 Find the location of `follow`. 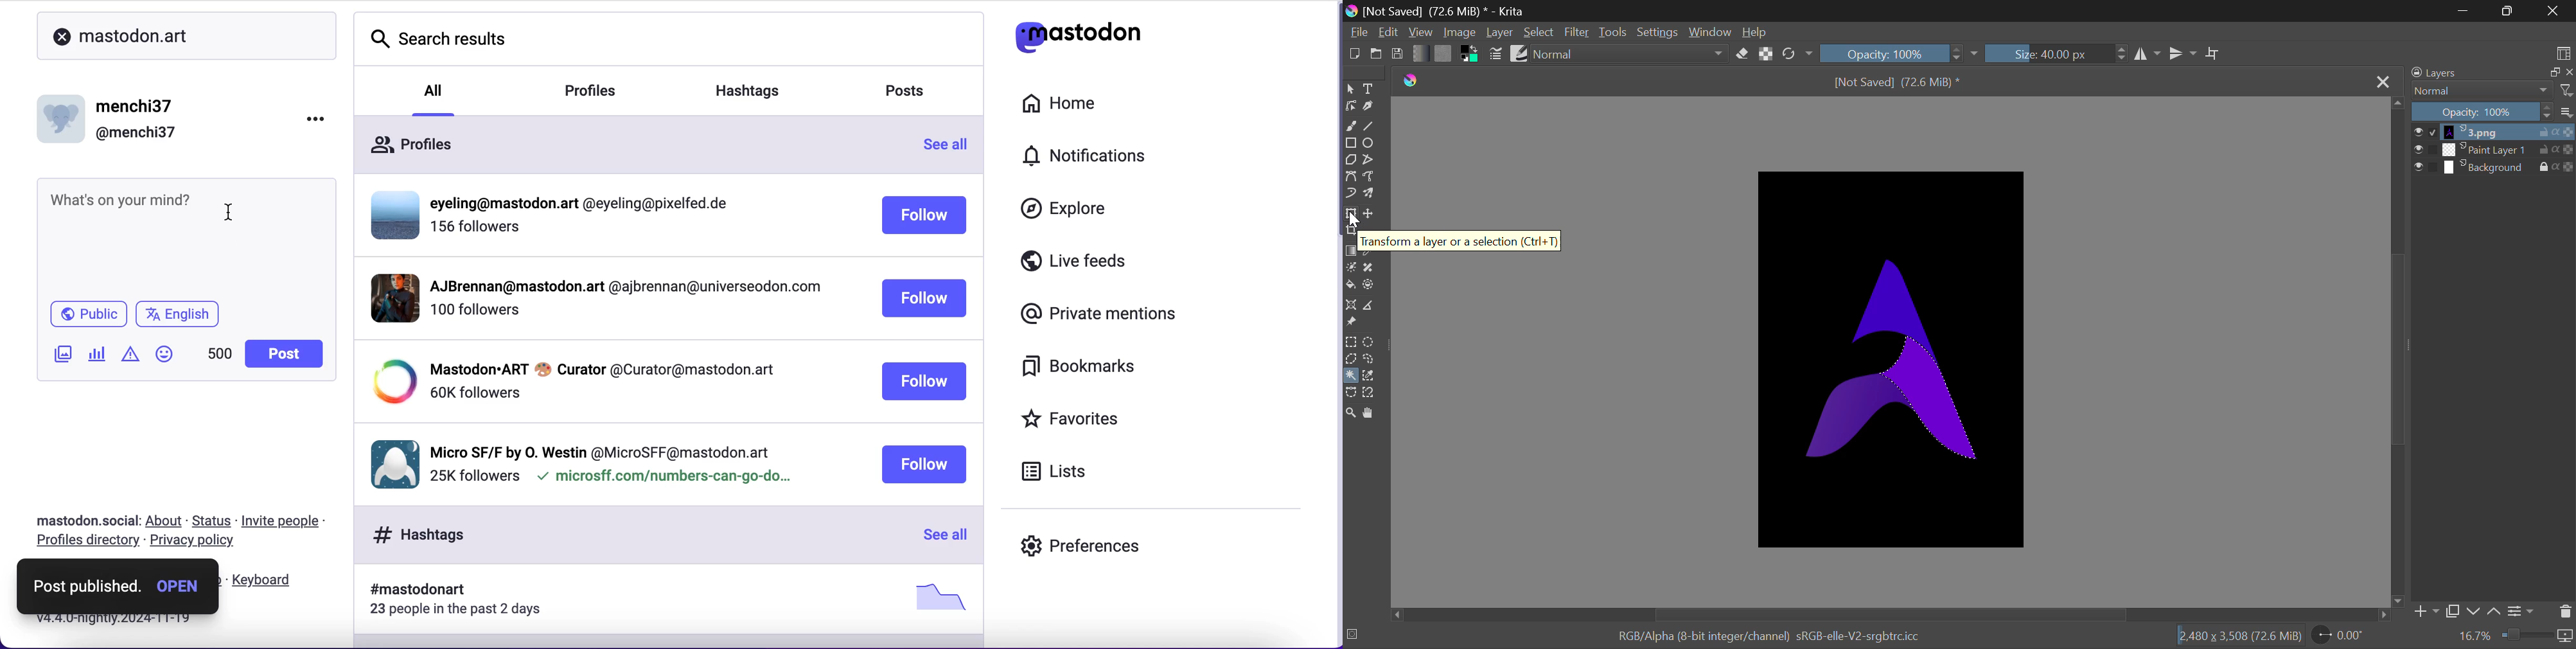

follow is located at coordinates (925, 299).